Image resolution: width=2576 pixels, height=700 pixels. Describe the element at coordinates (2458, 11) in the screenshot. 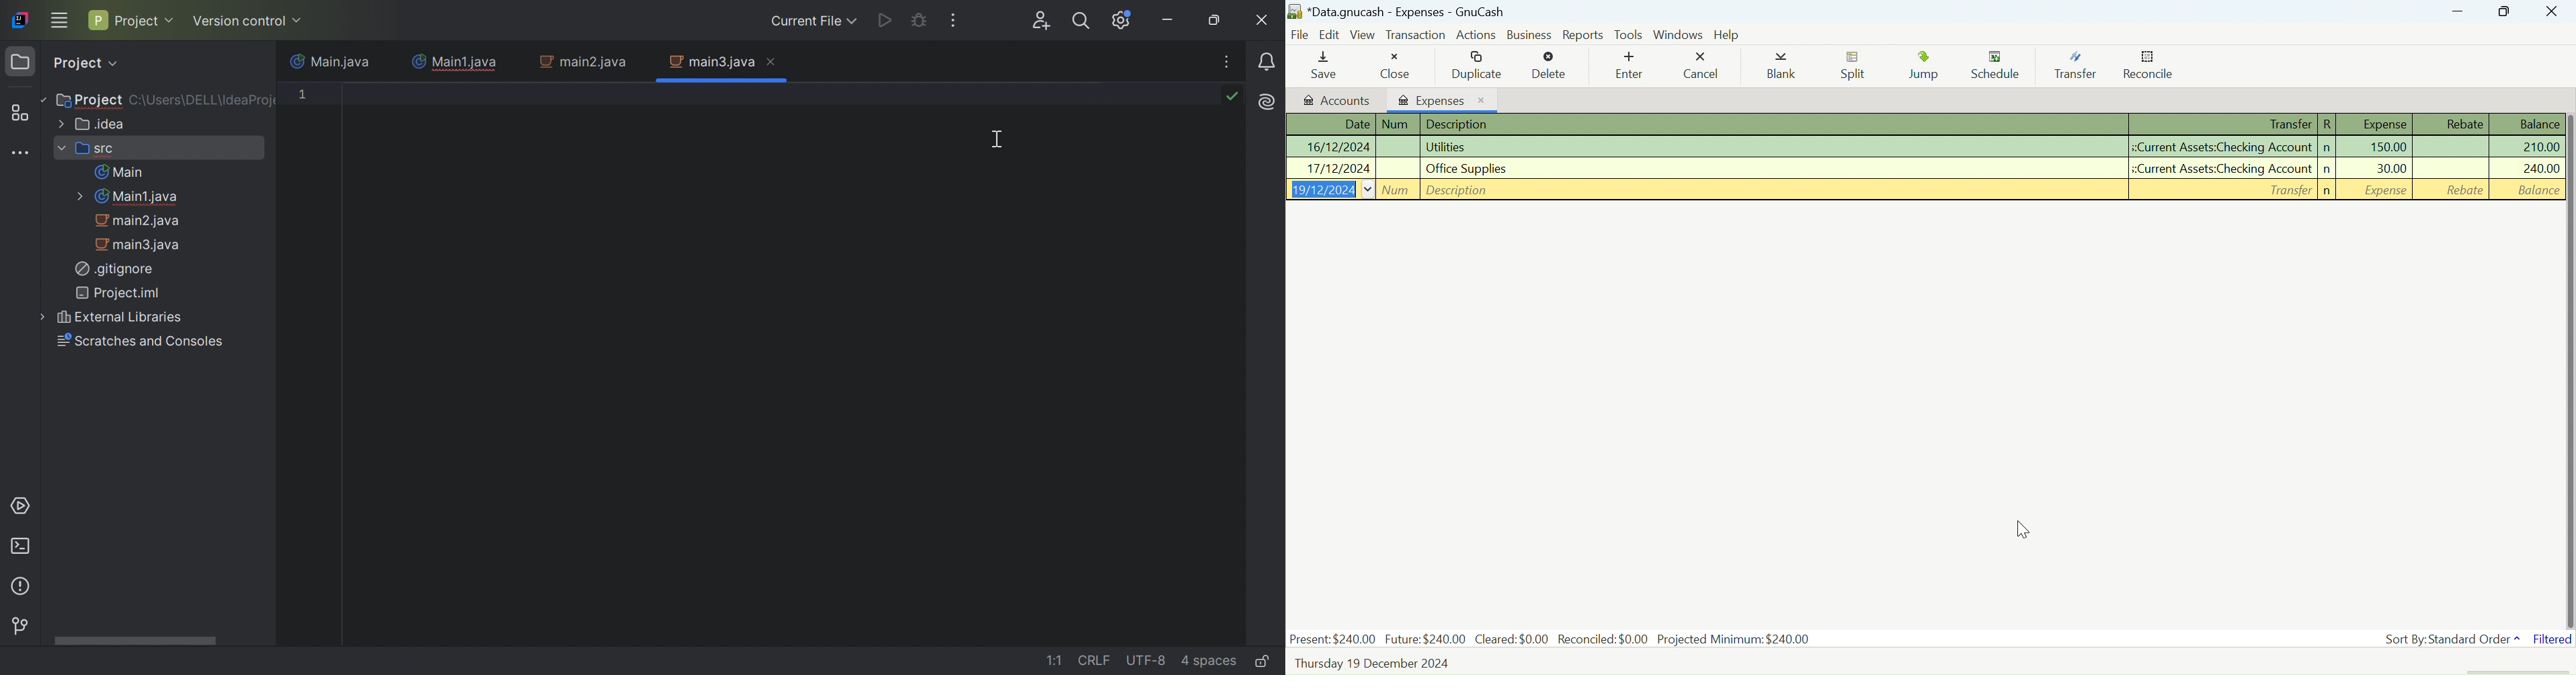

I see `Restore Down` at that location.